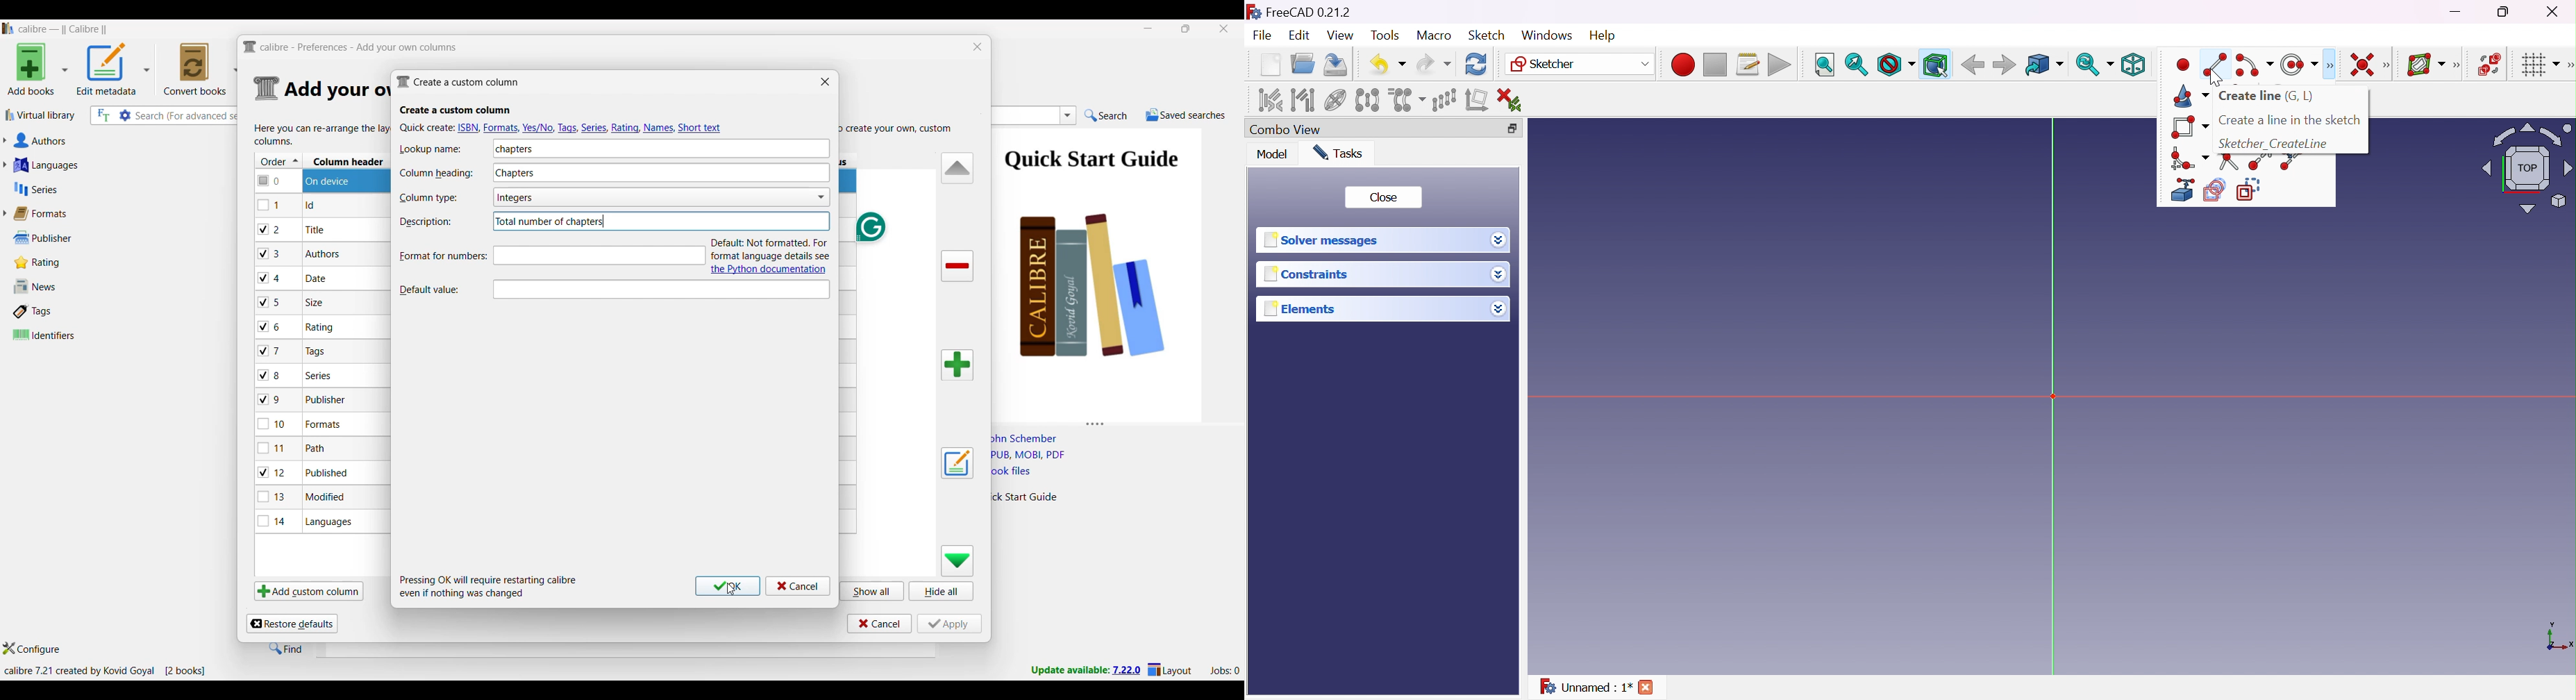  What do you see at coordinates (1477, 101) in the screenshot?
I see `Remove axes alignment` at bounding box center [1477, 101].